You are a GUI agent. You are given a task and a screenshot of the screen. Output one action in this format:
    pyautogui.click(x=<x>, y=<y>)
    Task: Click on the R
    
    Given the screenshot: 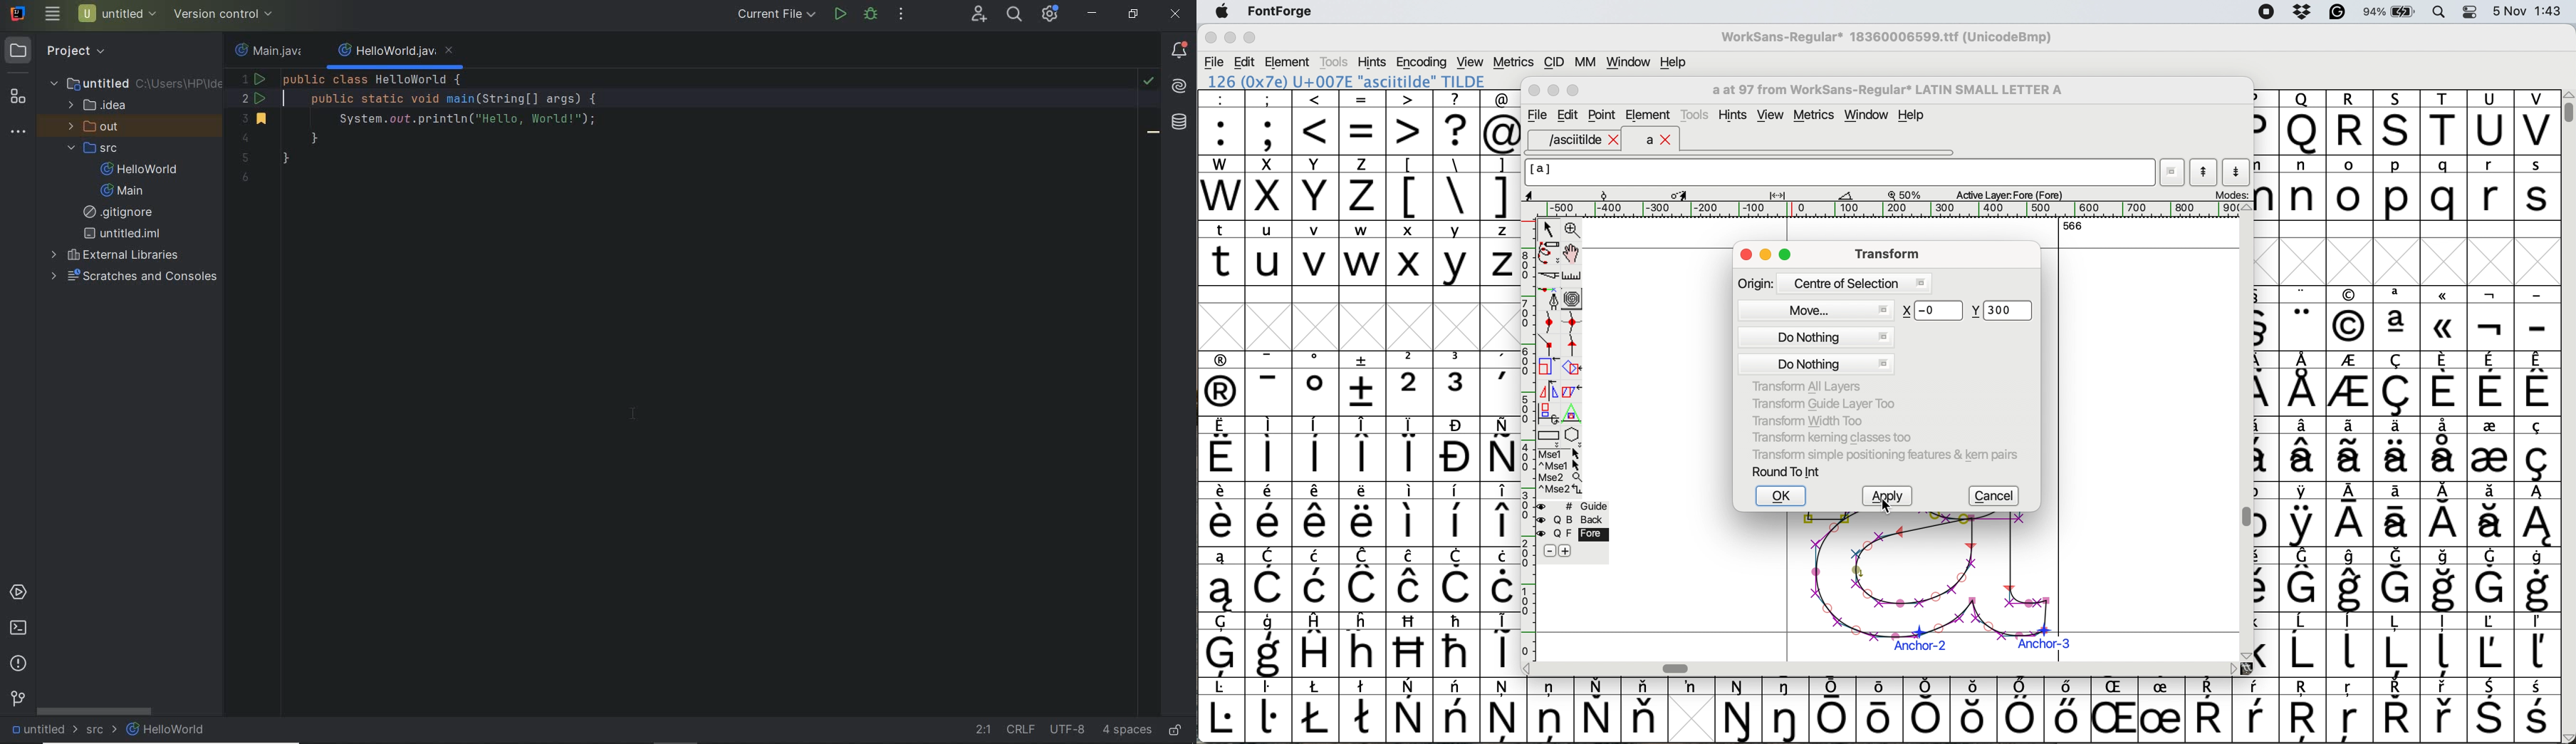 What is the action you would take?
    pyautogui.click(x=2350, y=123)
    